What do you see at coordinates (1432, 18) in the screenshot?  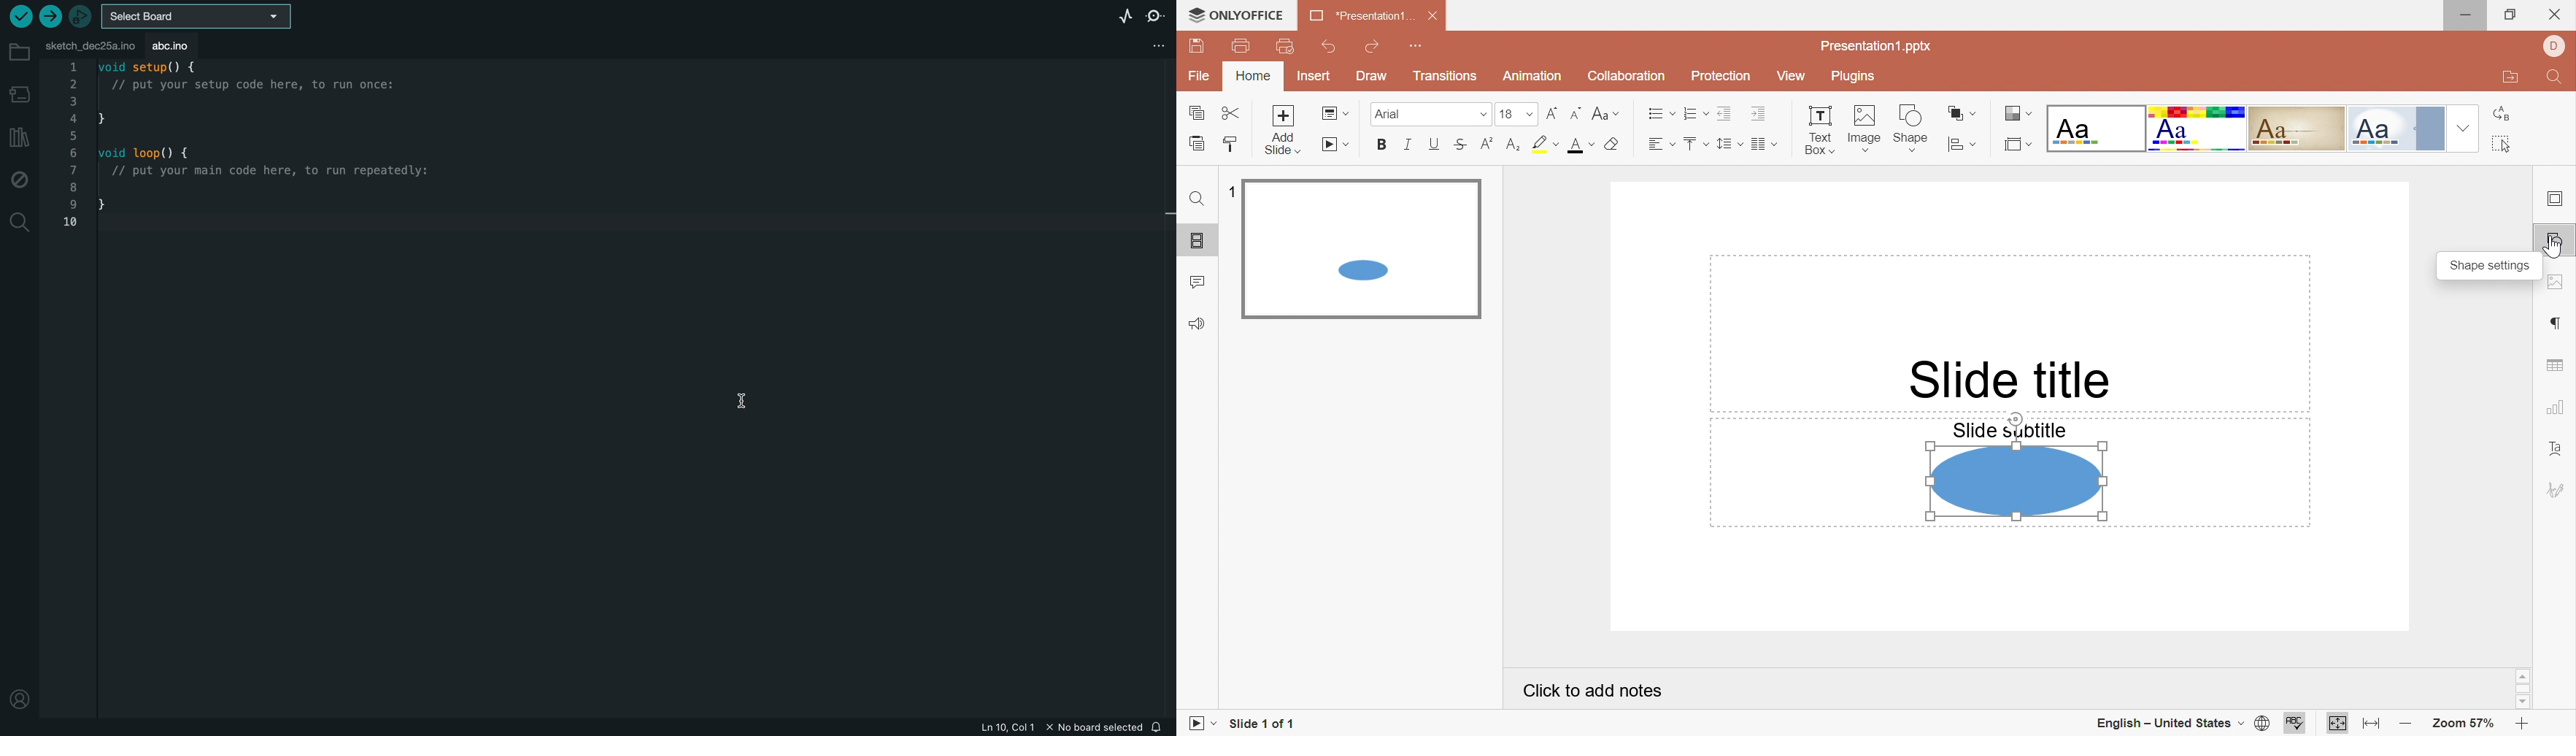 I see `Close` at bounding box center [1432, 18].